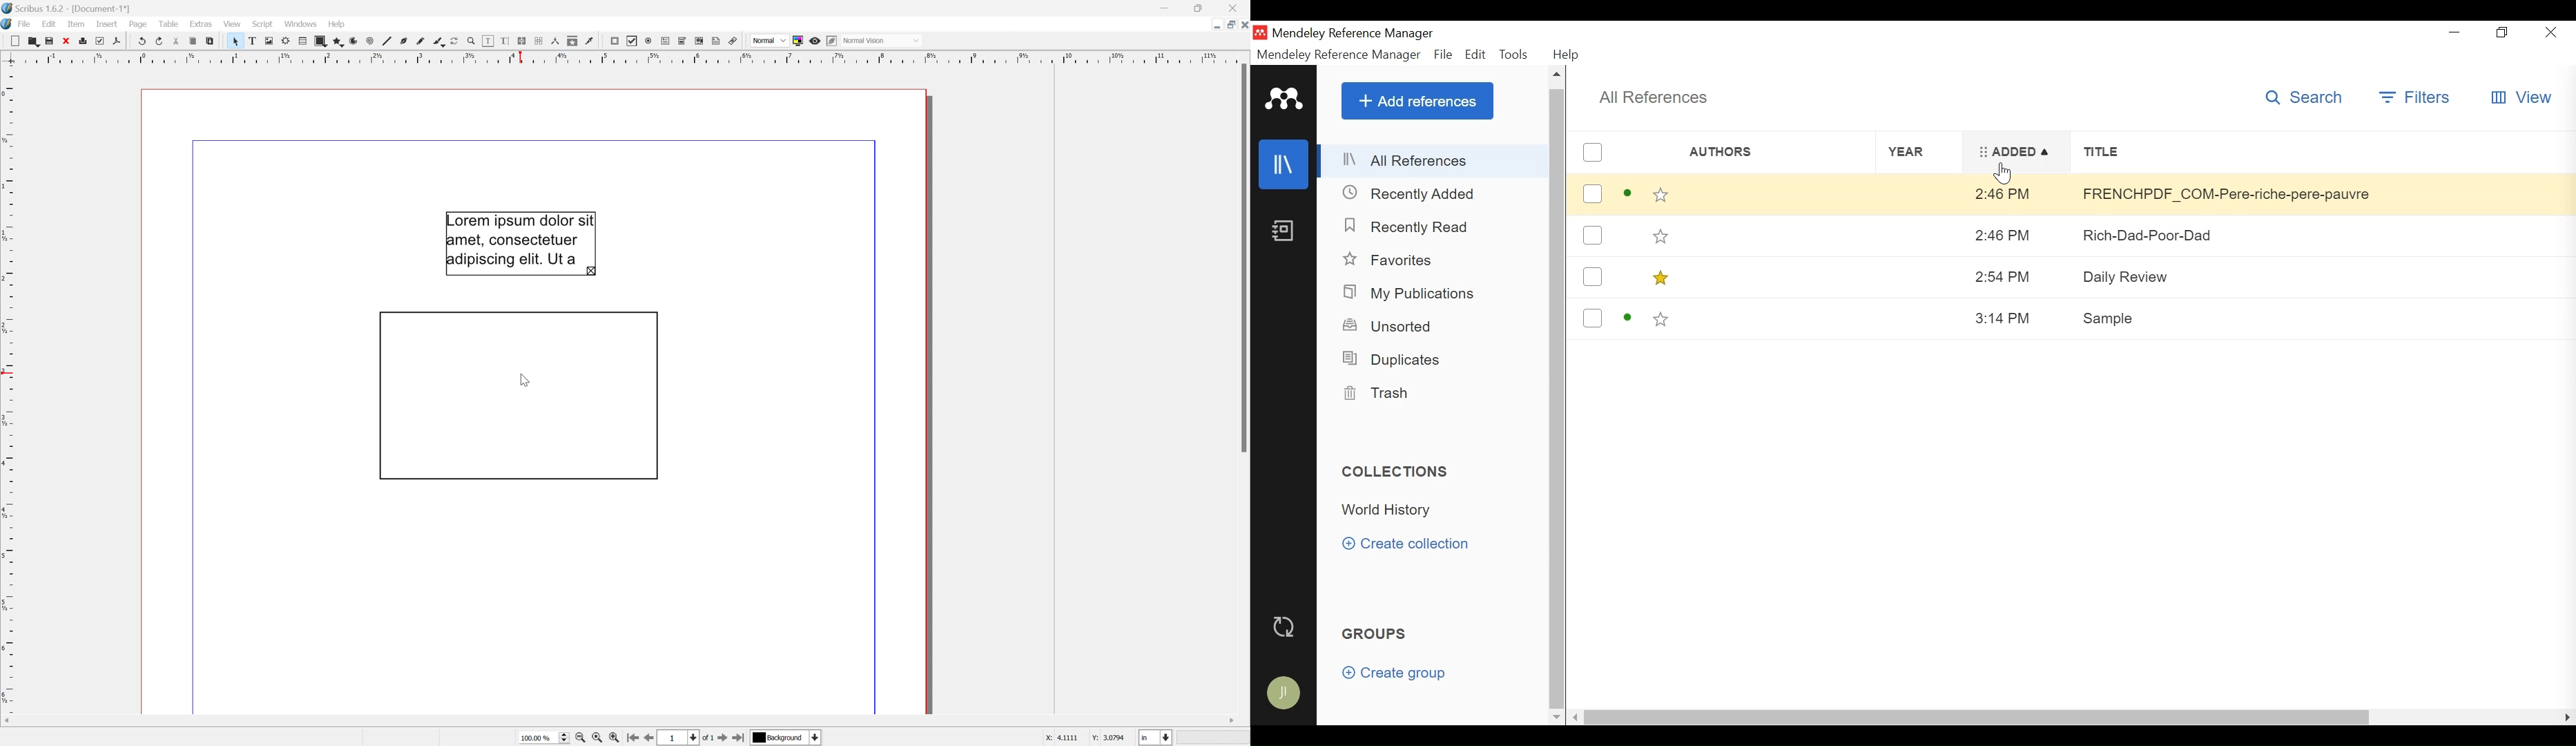 The image size is (2576, 756). What do you see at coordinates (1357, 32) in the screenshot?
I see `Mendeley Reference Manger` at bounding box center [1357, 32].